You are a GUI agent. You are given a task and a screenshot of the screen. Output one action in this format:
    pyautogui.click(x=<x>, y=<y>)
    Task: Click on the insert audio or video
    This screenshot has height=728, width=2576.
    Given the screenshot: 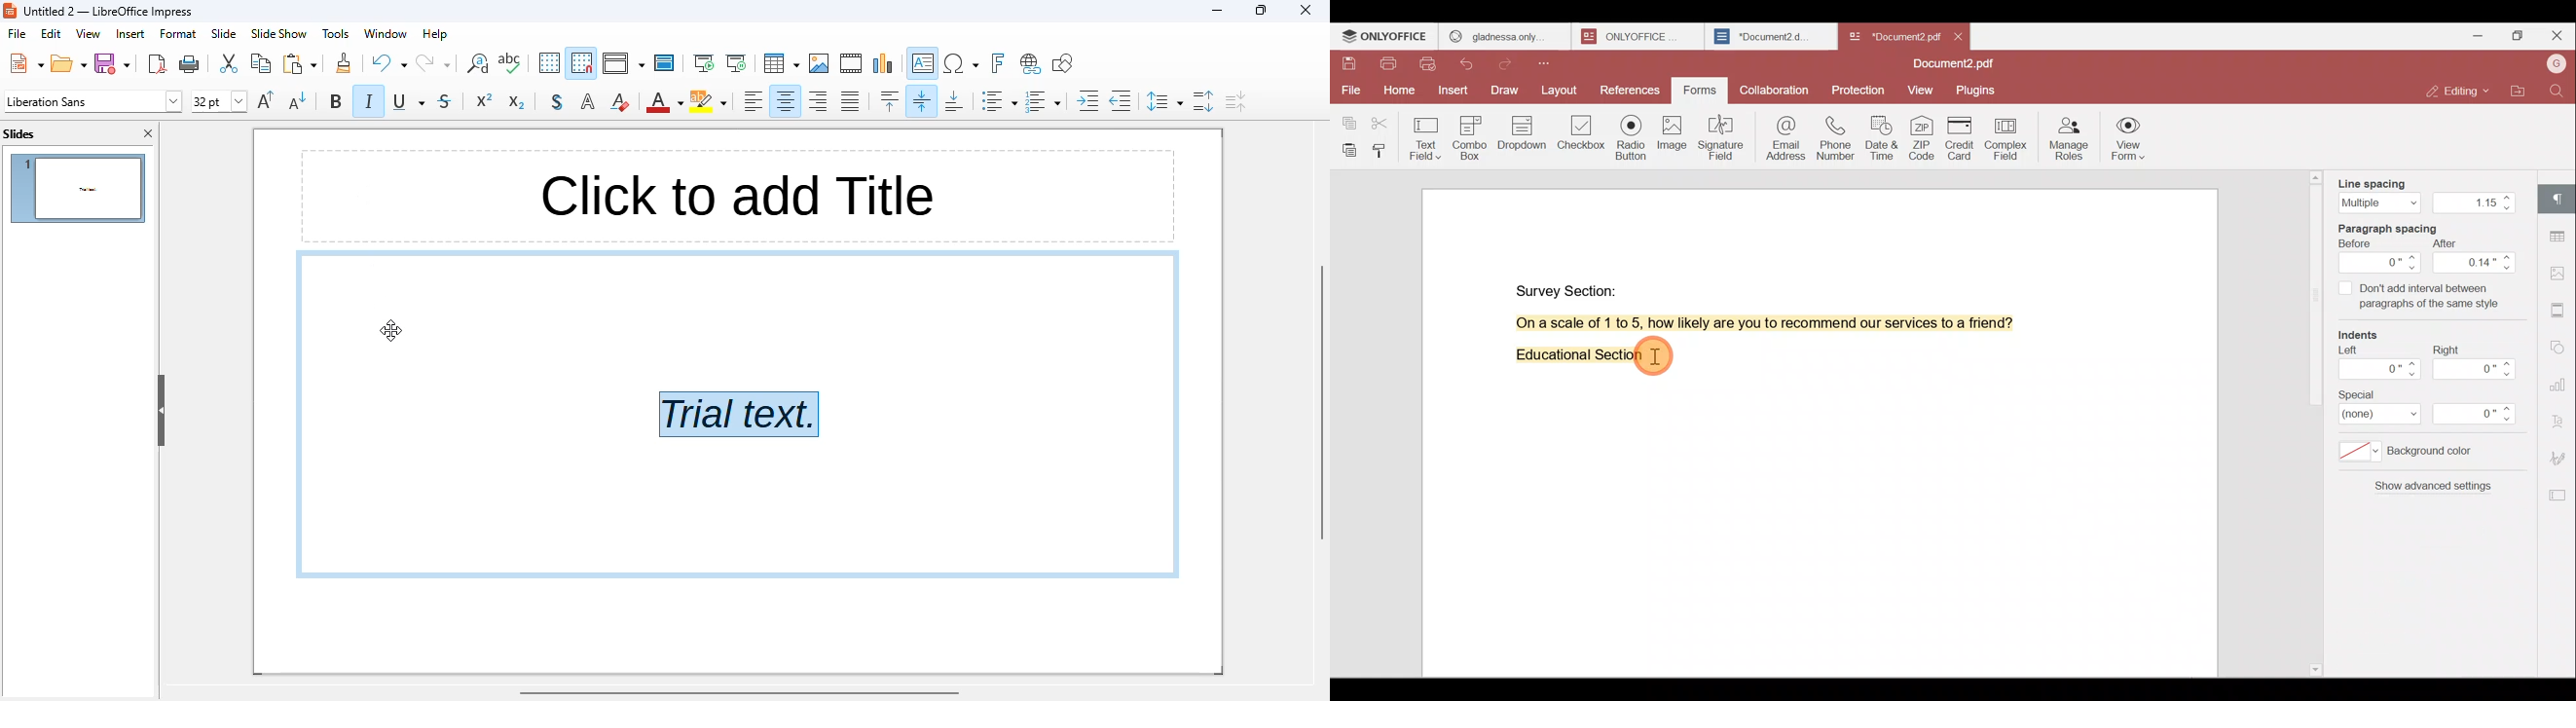 What is the action you would take?
    pyautogui.click(x=852, y=62)
    